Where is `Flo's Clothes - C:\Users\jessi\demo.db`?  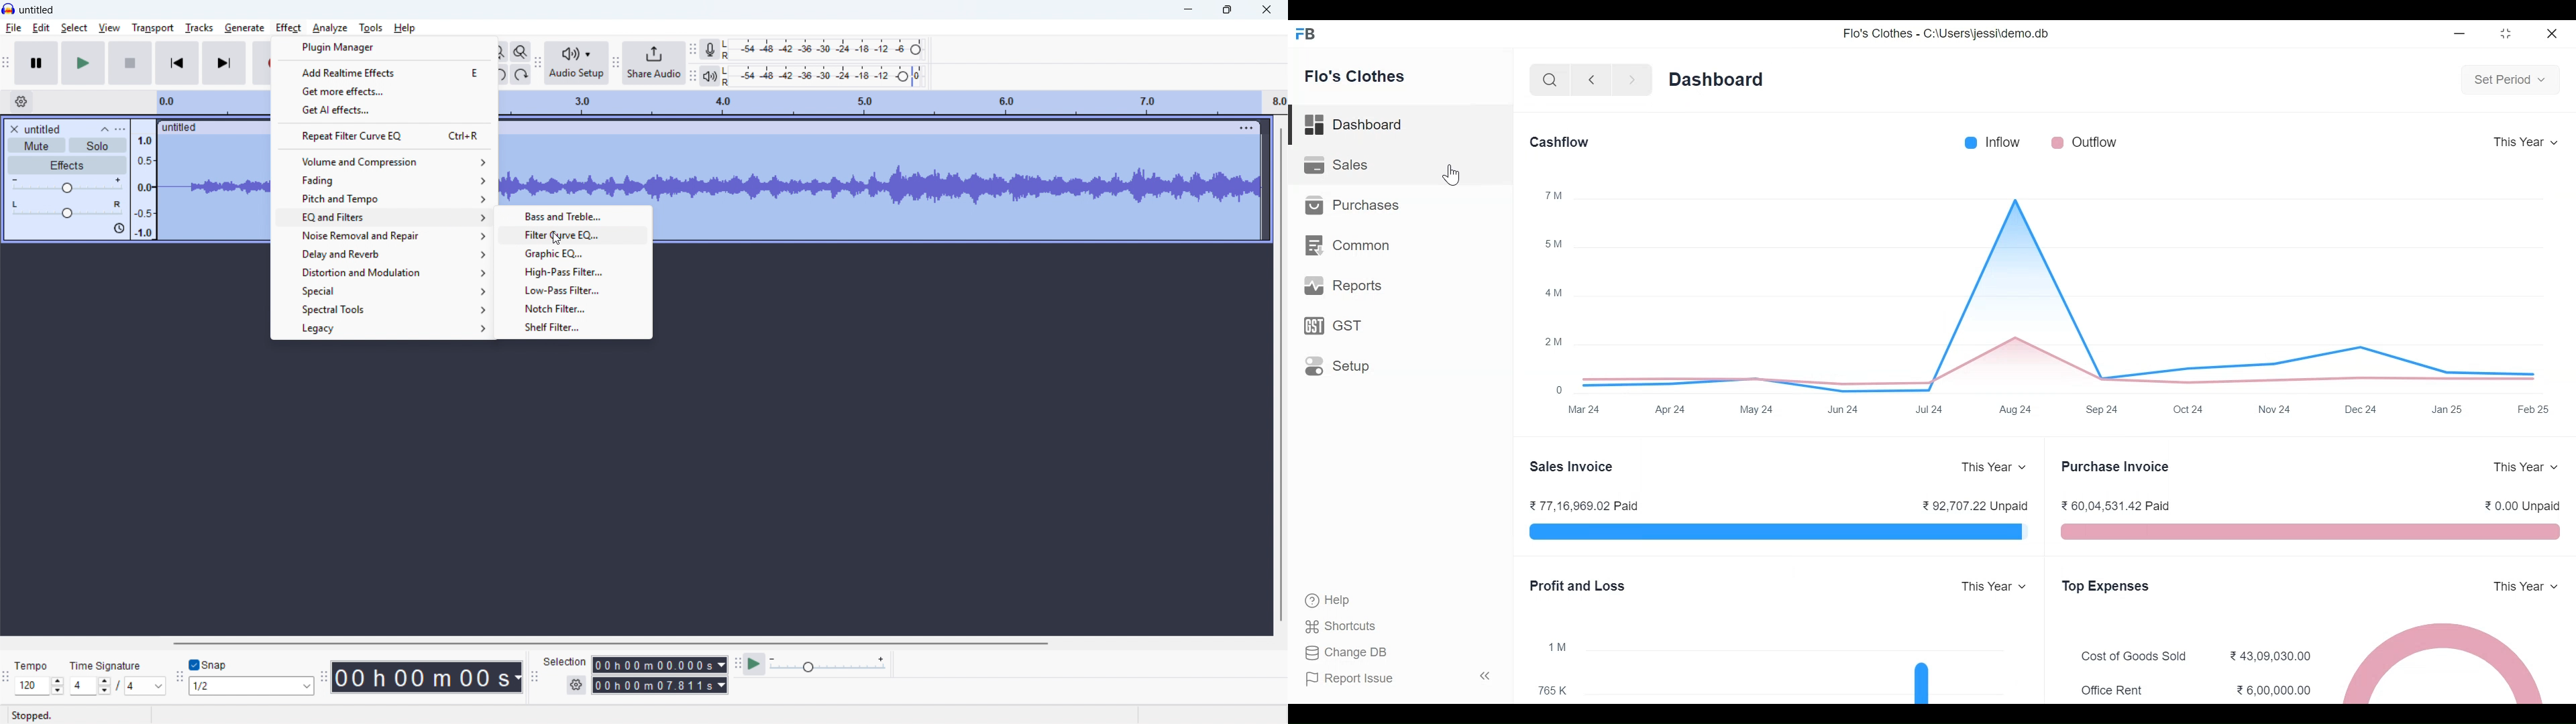 Flo's Clothes - C:\Users\jessi\demo.db is located at coordinates (1948, 33).